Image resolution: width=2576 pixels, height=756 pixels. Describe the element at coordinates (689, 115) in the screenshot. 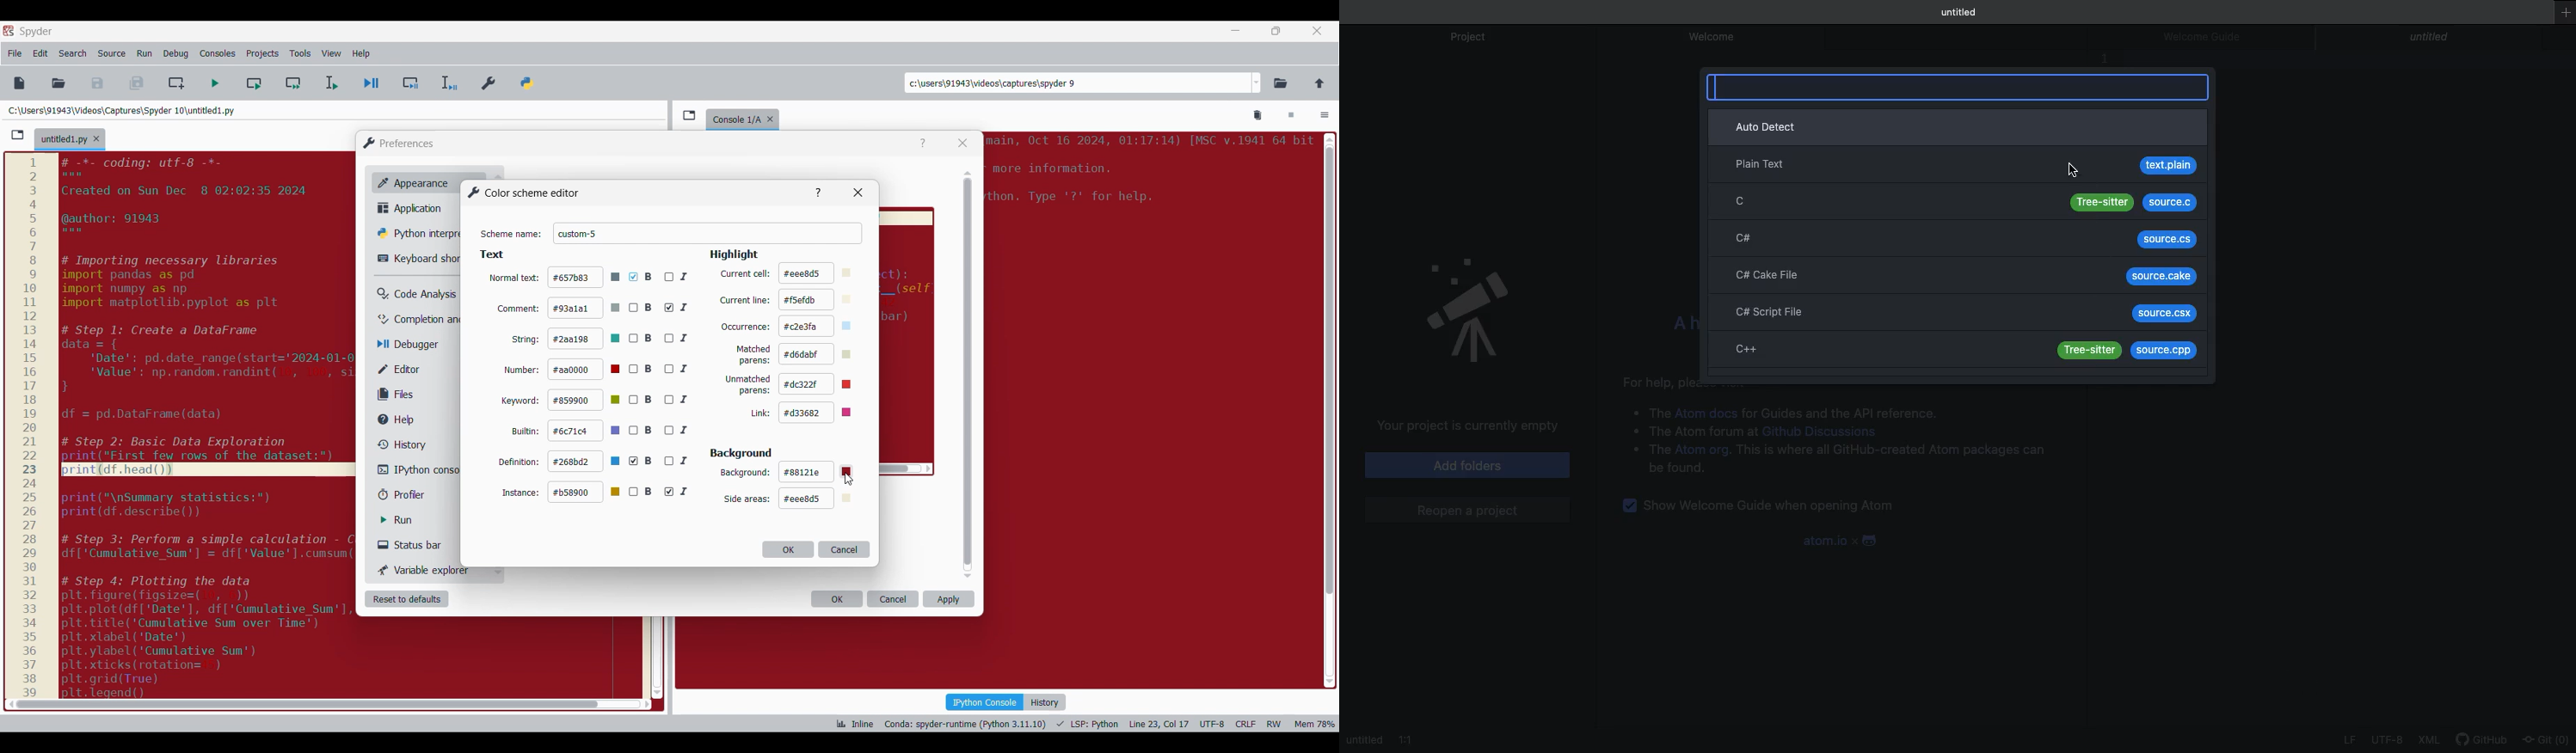

I see `Browse tabs` at that location.